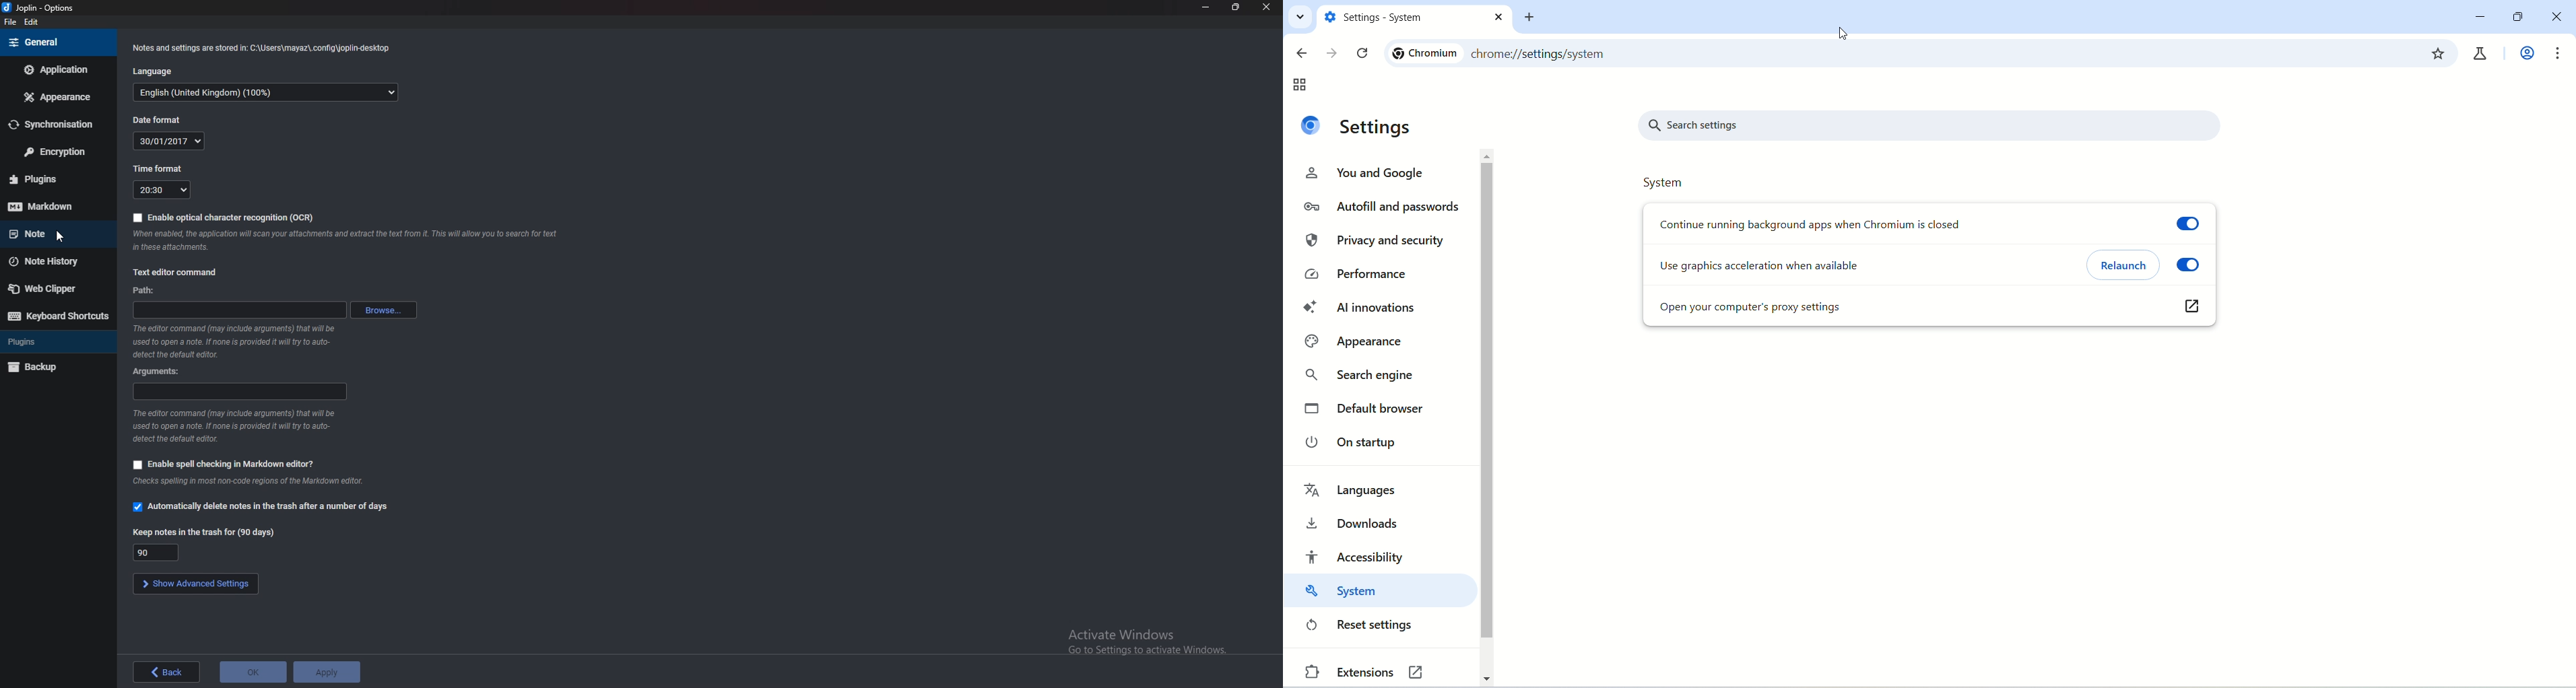 This screenshot has height=700, width=2576. Describe the element at coordinates (1428, 670) in the screenshot. I see `link` at that location.